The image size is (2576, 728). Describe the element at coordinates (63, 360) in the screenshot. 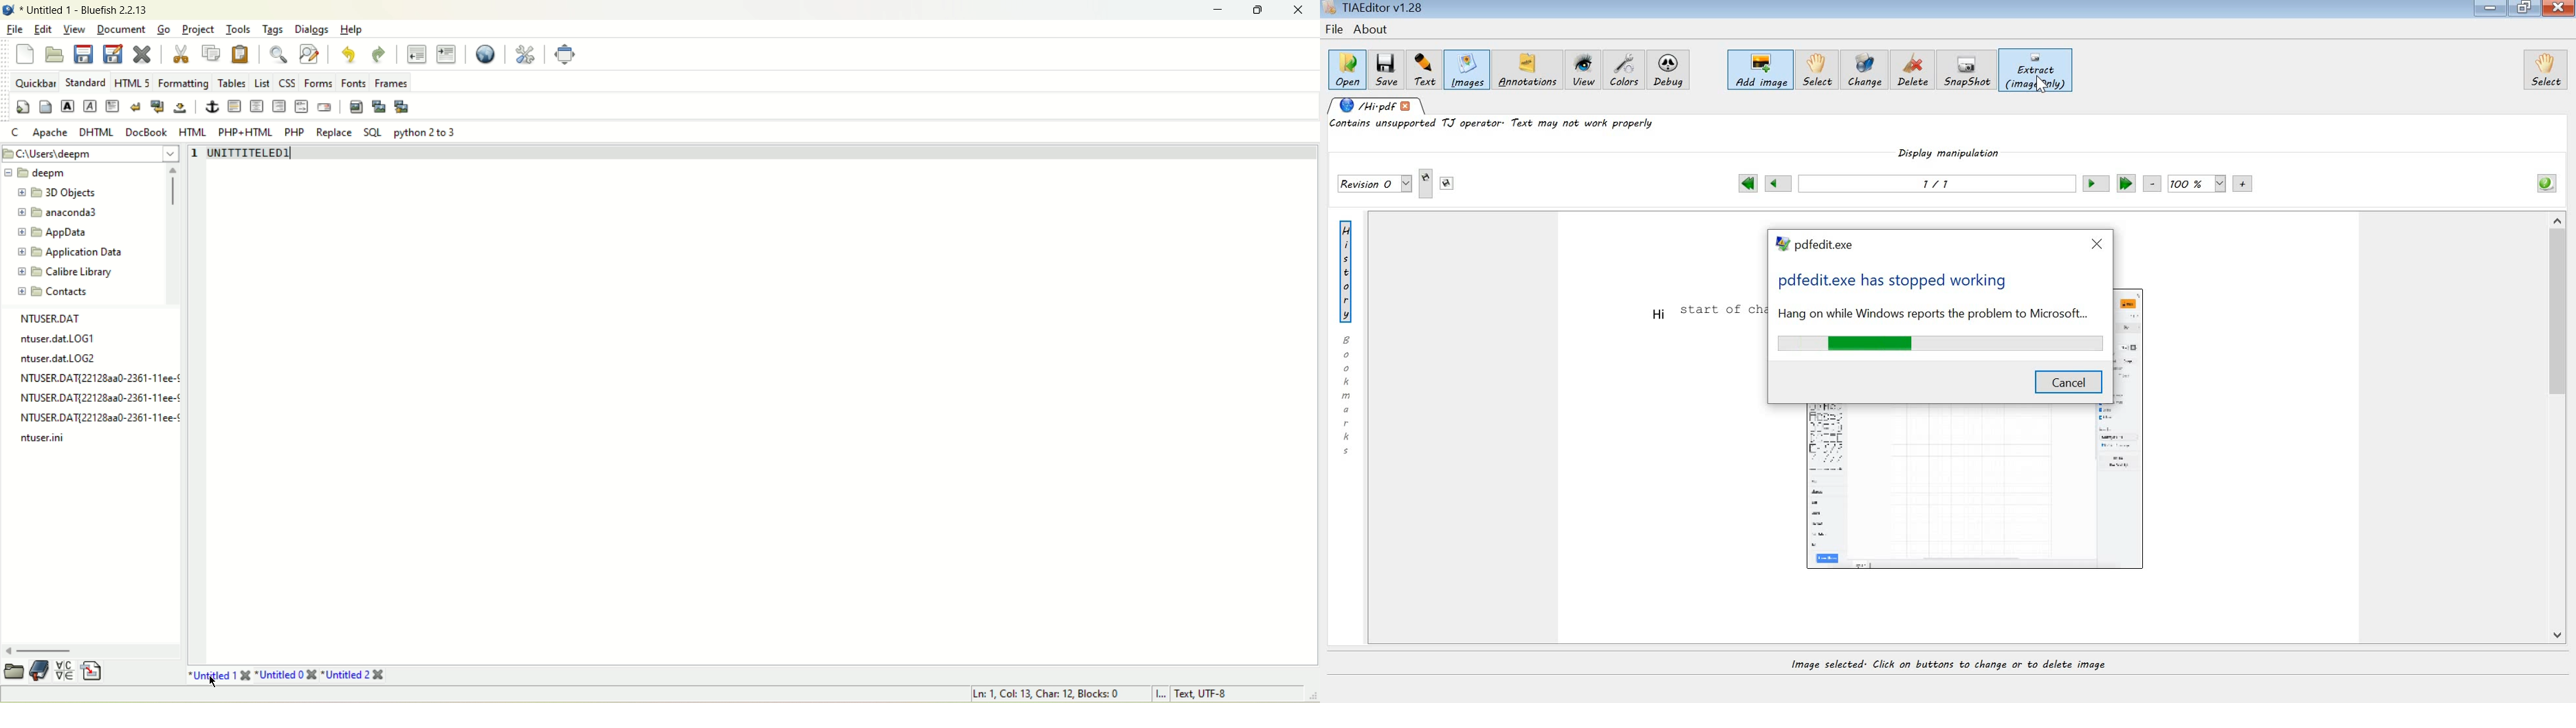

I see `log` at that location.